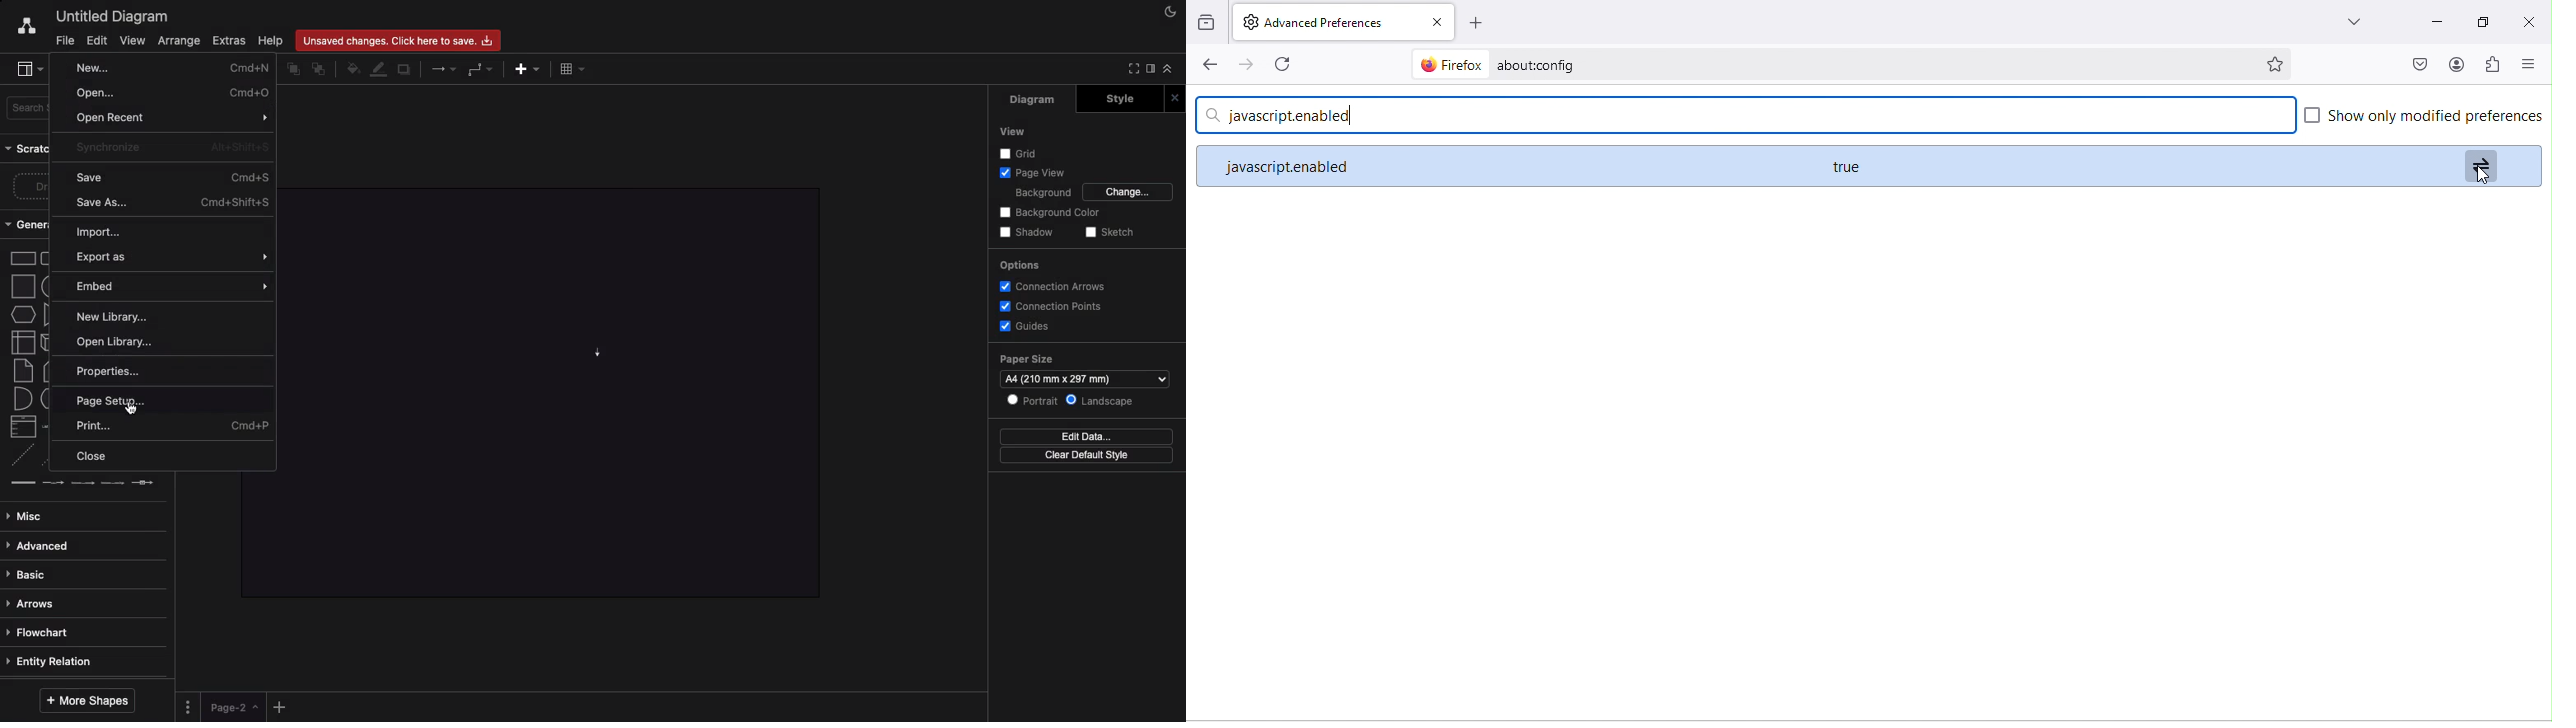 The image size is (2576, 728). Describe the element at coordinates (2529, 21) in the screenshot. I see `close` at that location.